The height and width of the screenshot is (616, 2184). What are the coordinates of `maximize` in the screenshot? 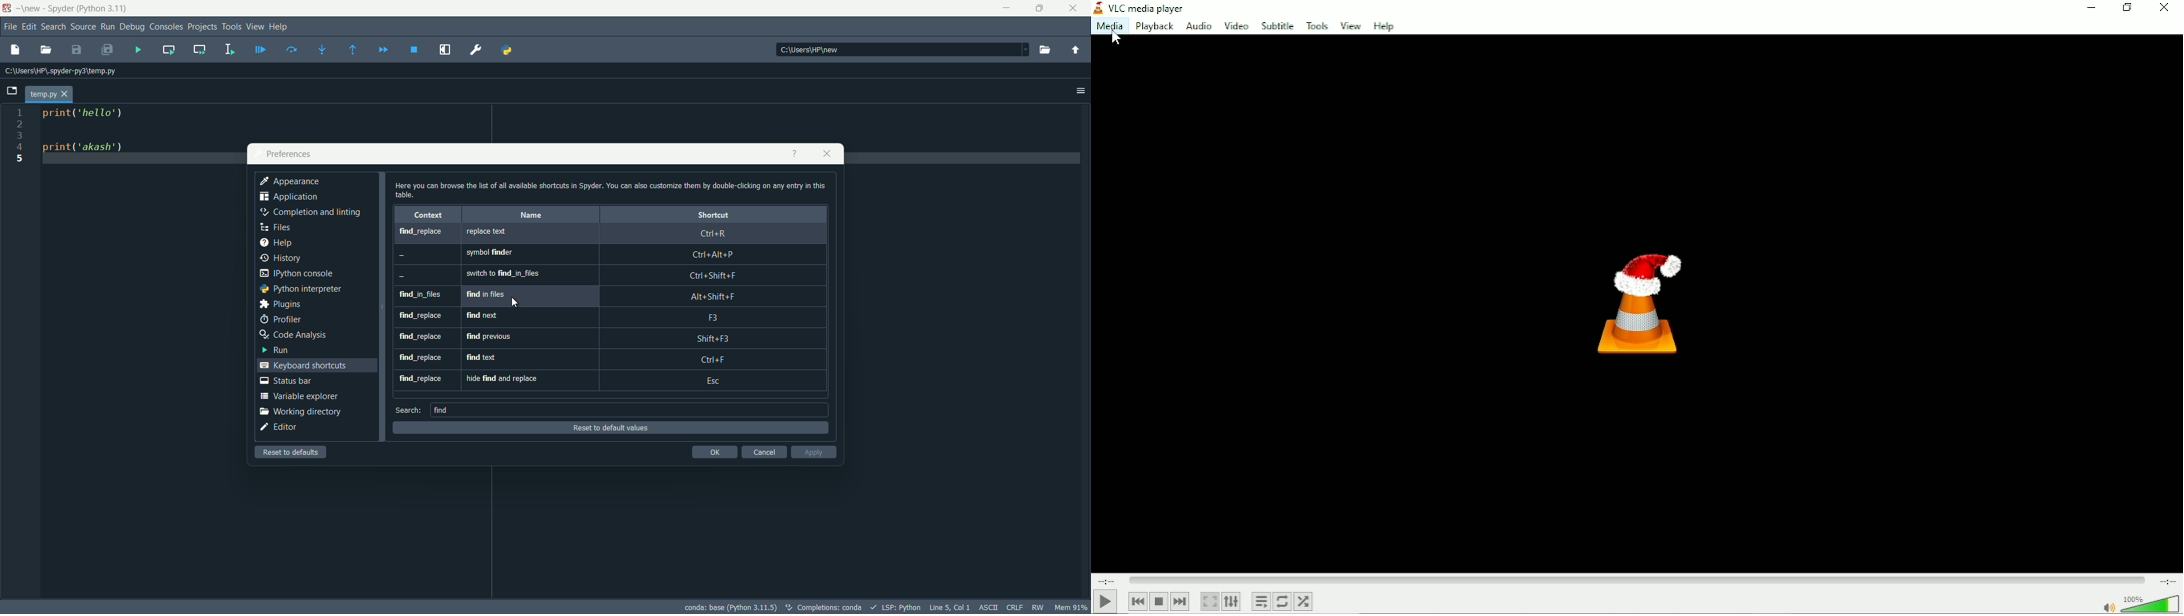 It's located at (1039, 8).